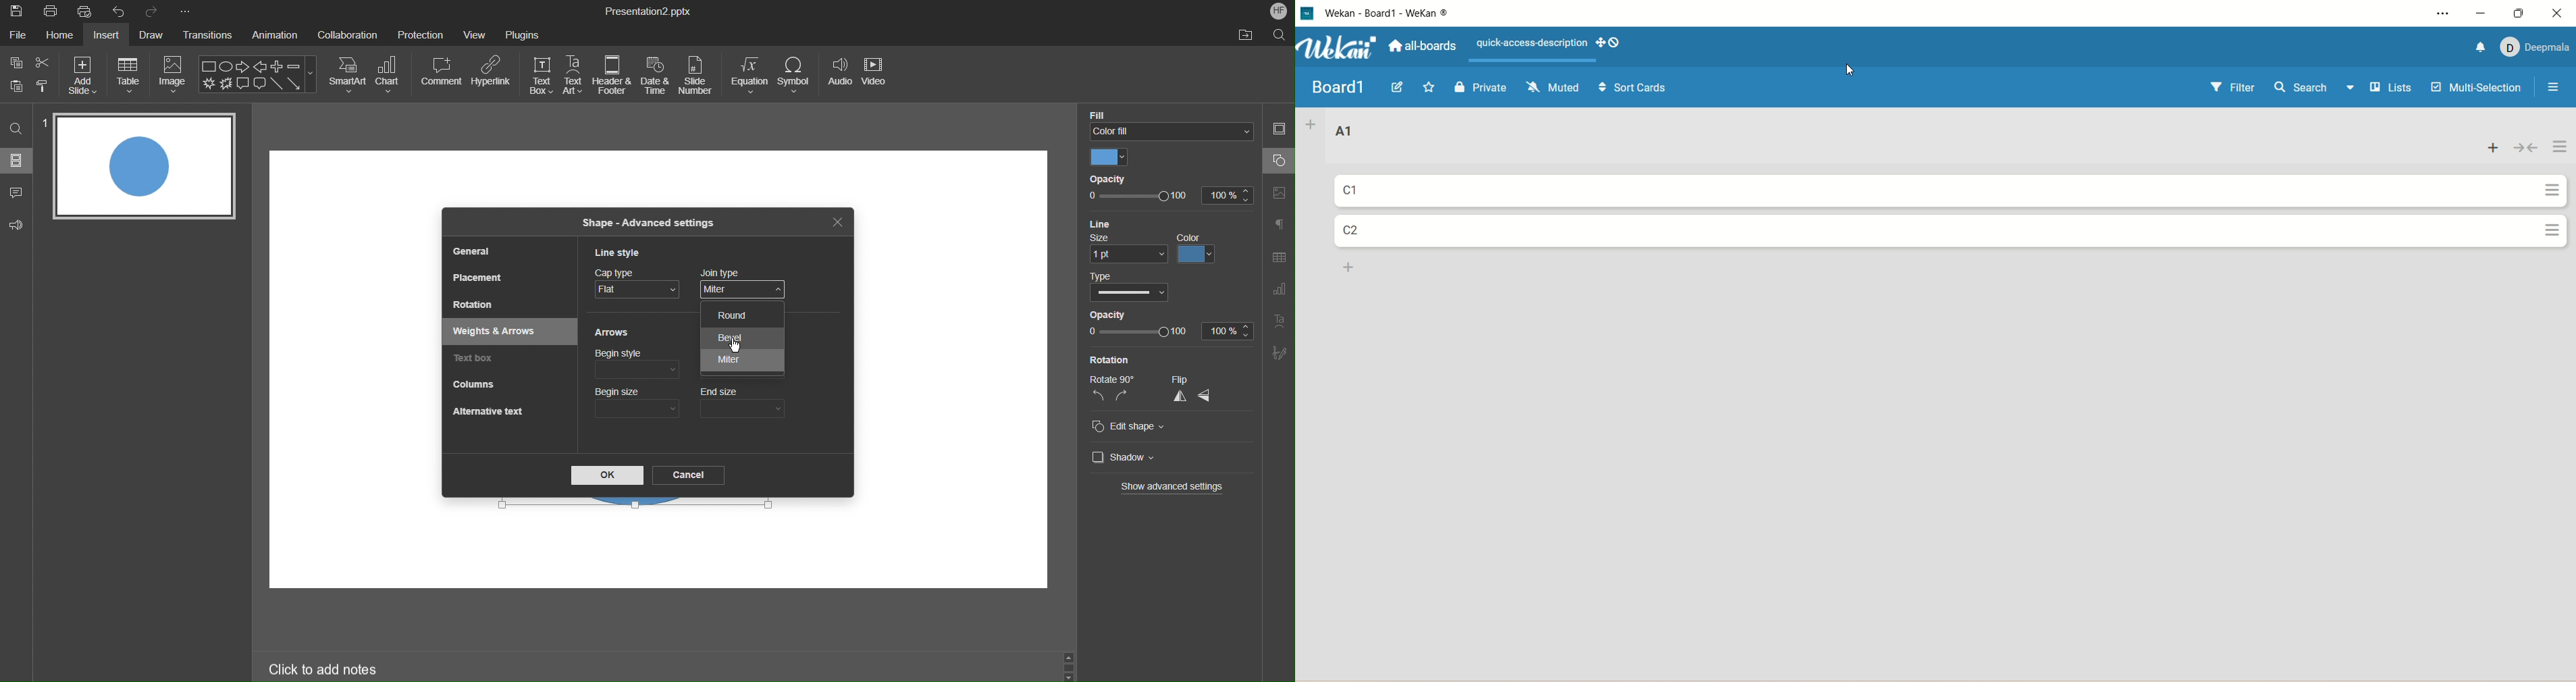 The height and width of the screenshot is (700, 2576). I want to click on multi-selection, so click(2476, 87).